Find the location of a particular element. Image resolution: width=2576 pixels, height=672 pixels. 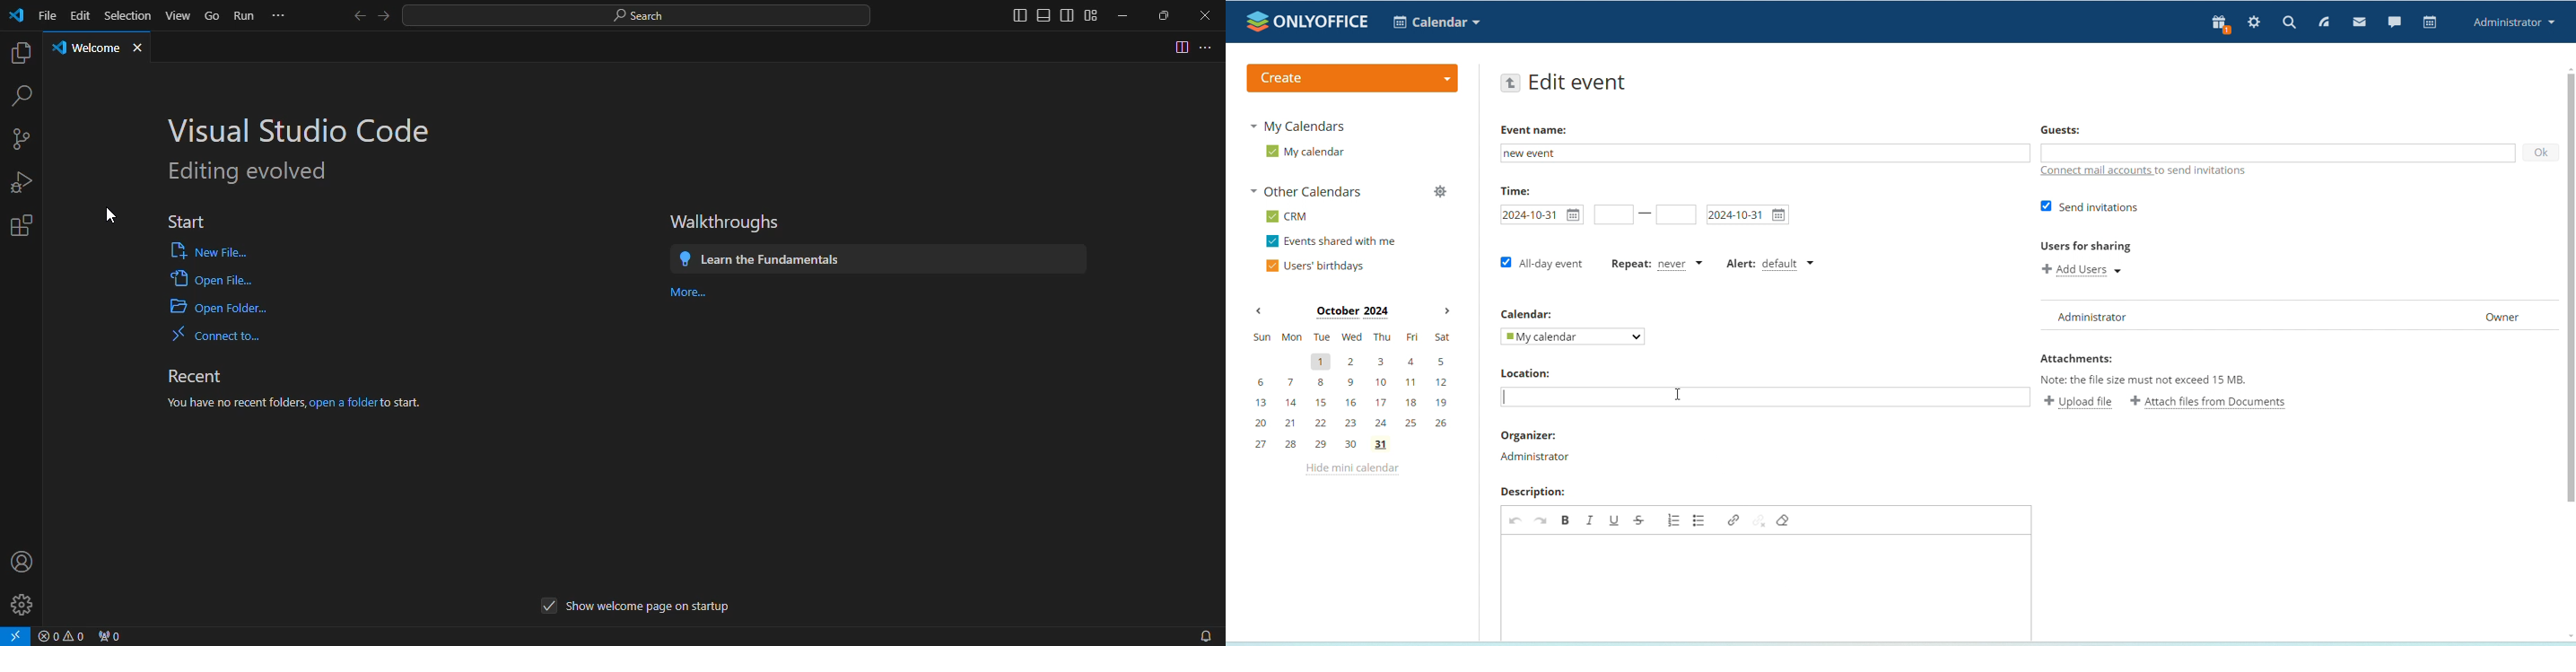

user list is located at coordinates (2300, 316).